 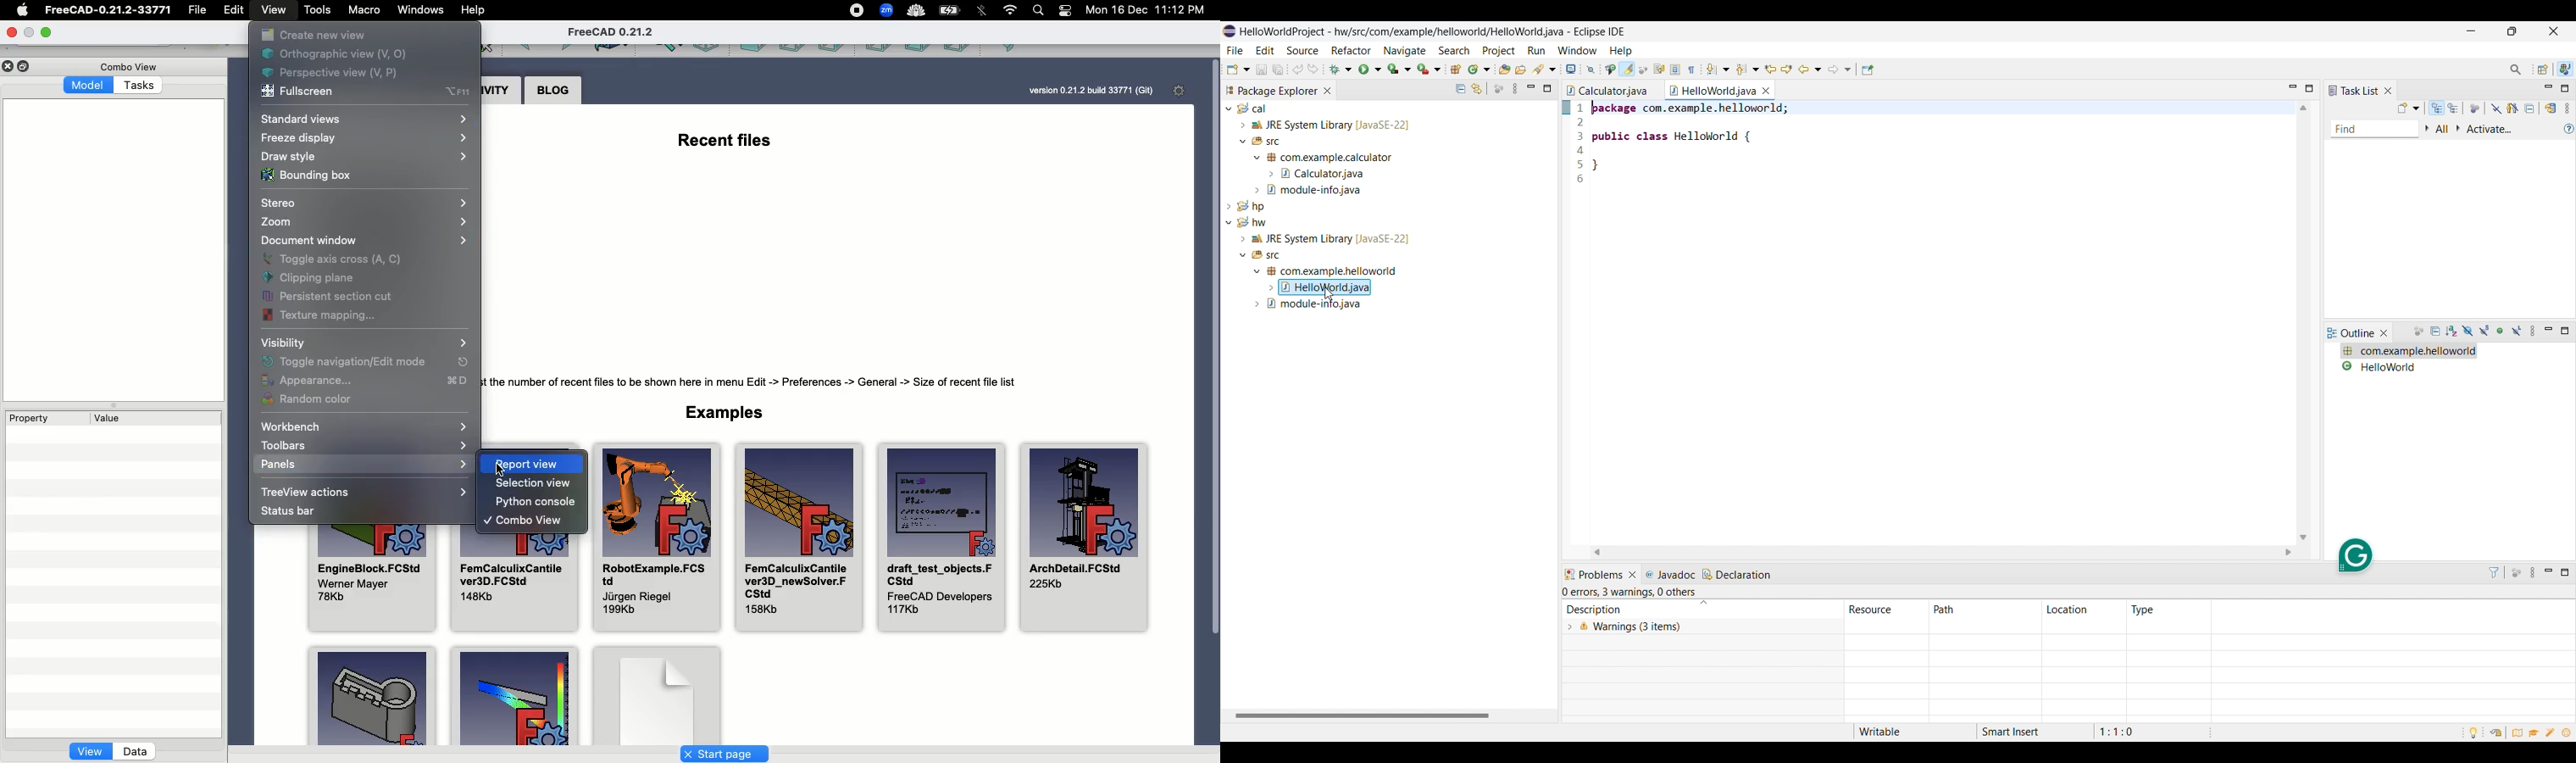 What do you see at coordinates (2569, 129) in the screenshot?
I see `Show tasks UI legend` at bounding box center [2569, 129].